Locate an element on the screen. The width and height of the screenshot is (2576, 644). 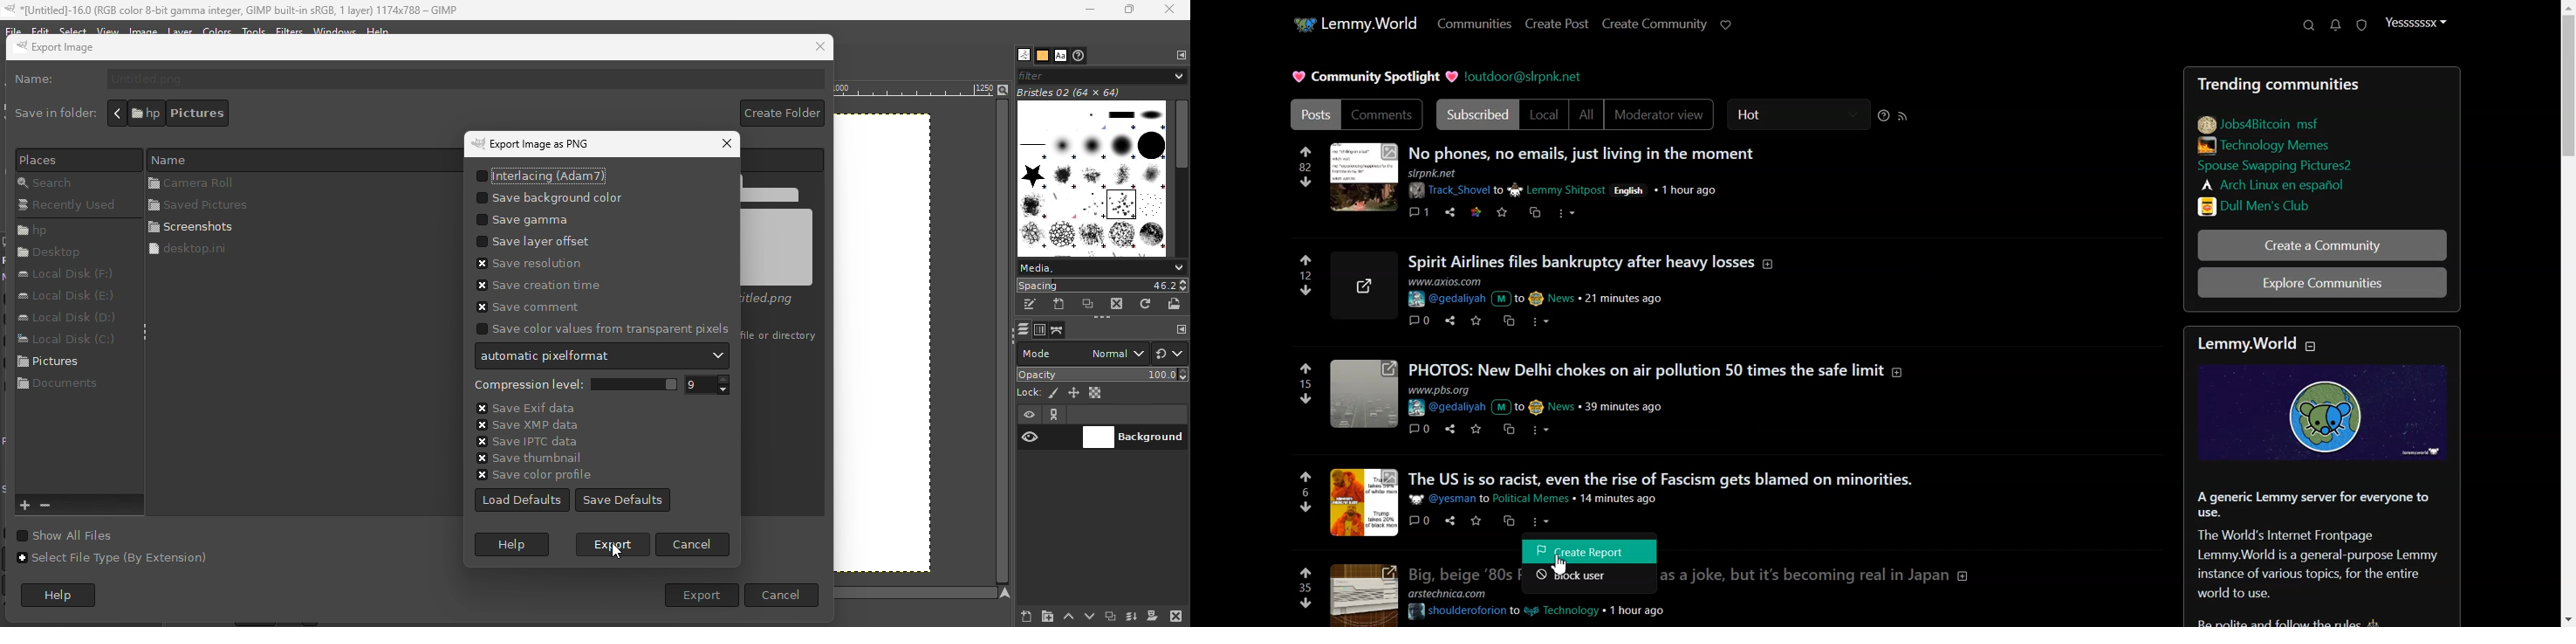
Select is located at coordinates (73, 31).